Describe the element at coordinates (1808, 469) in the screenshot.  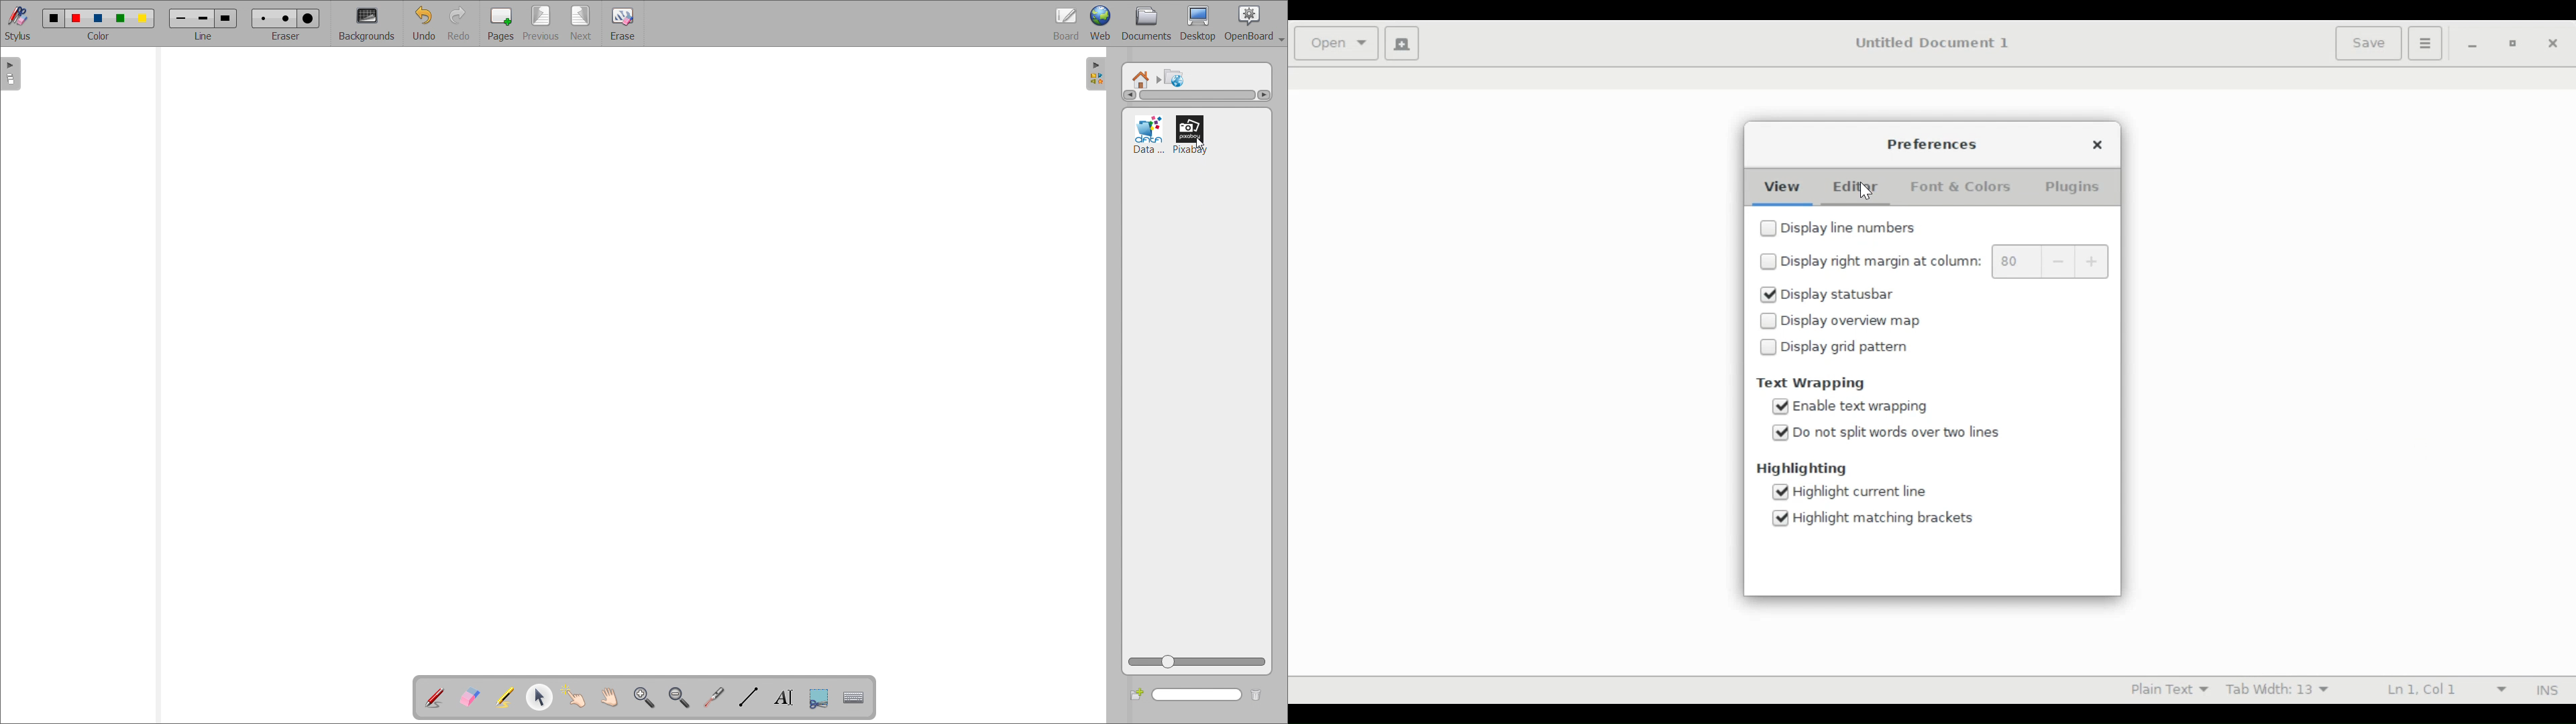
I see `Highlighting` at that location.